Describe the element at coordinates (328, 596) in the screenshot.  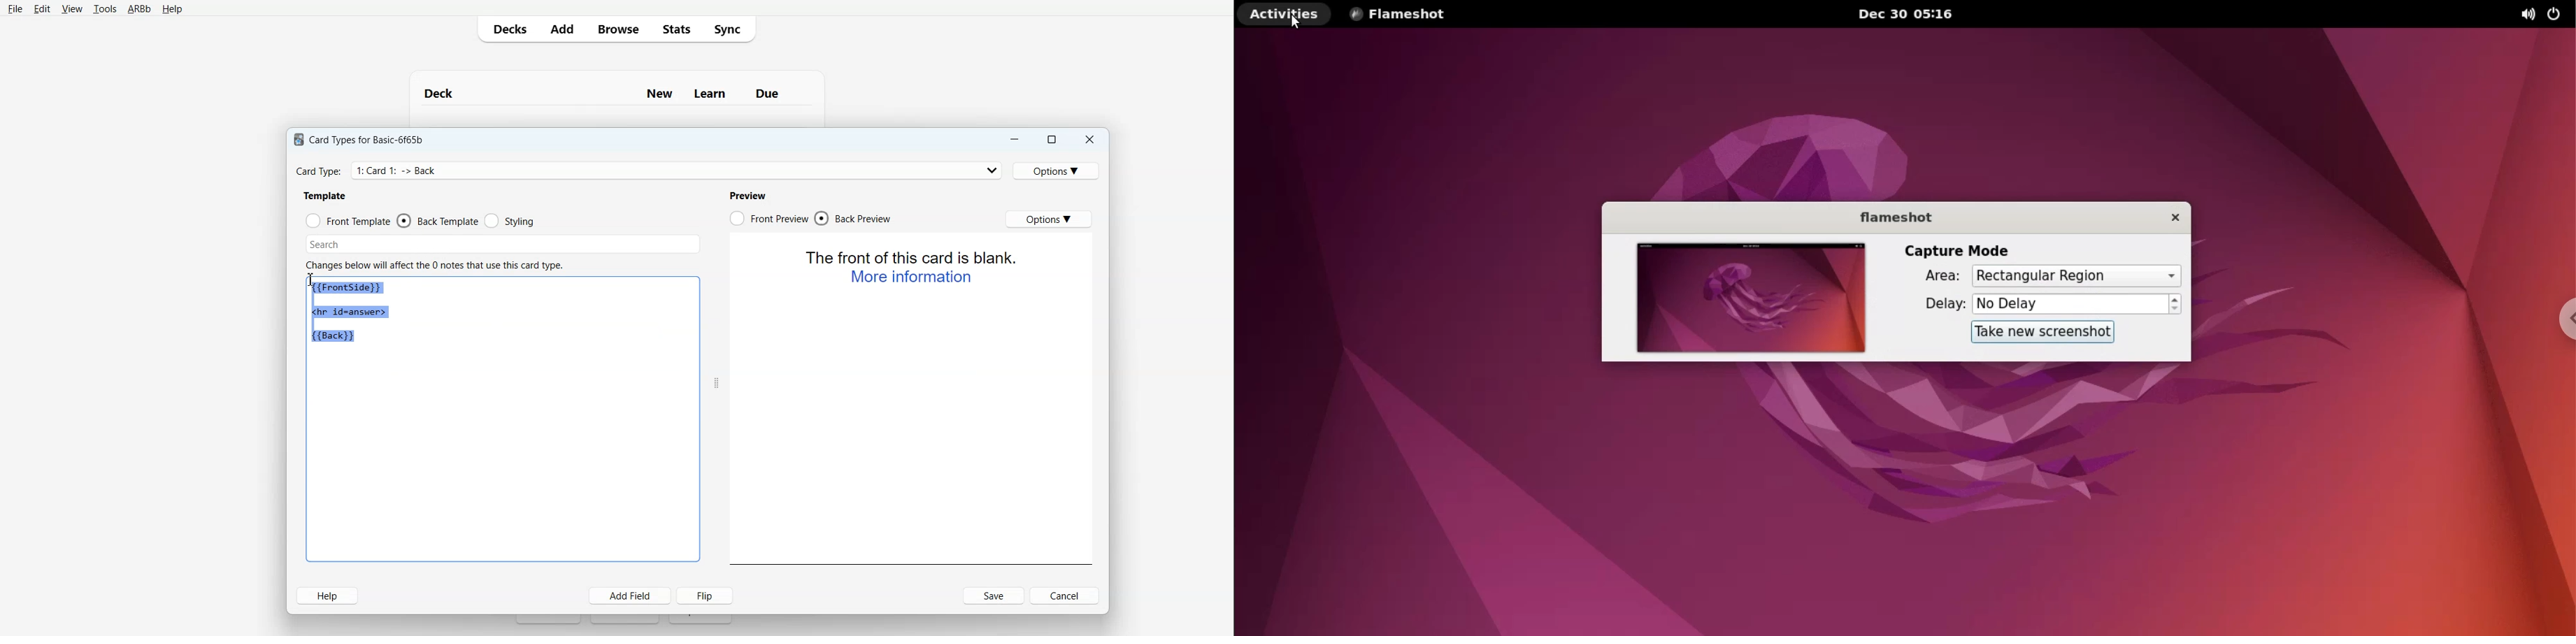
I see `Help` at that location.